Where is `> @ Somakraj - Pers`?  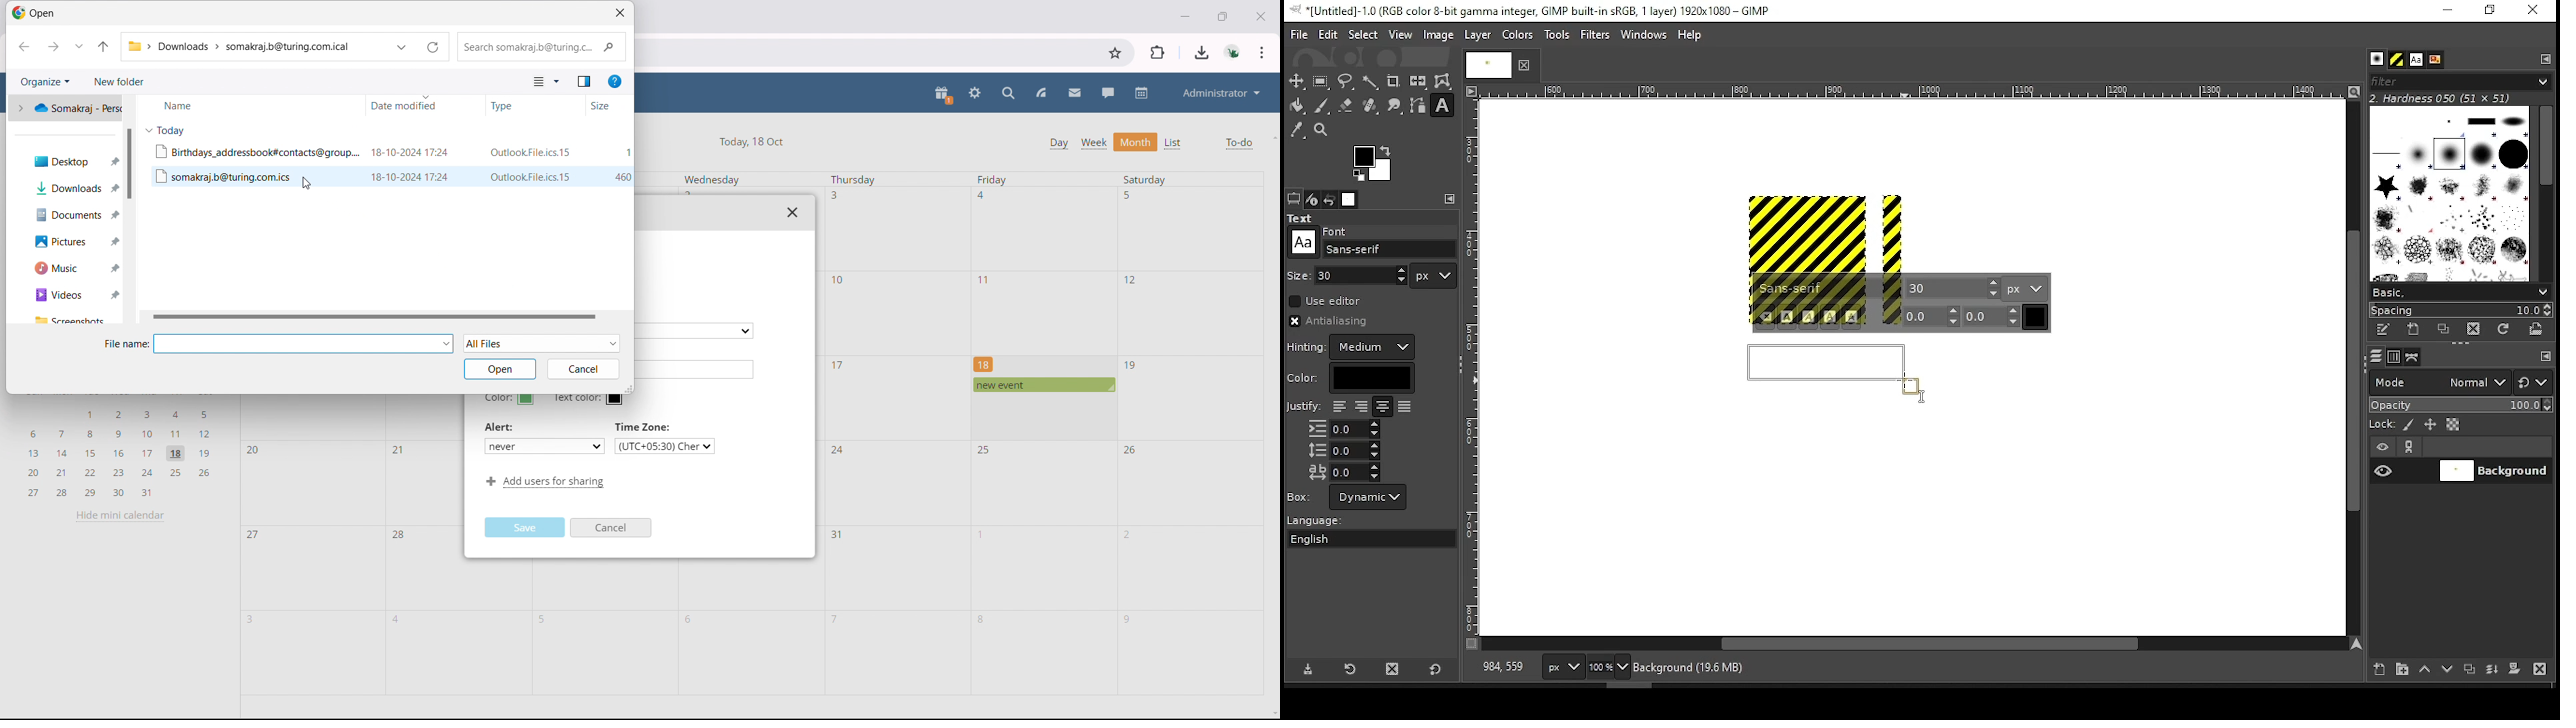 > @ Somakraj - Pers is located at coordinates (66, 107).